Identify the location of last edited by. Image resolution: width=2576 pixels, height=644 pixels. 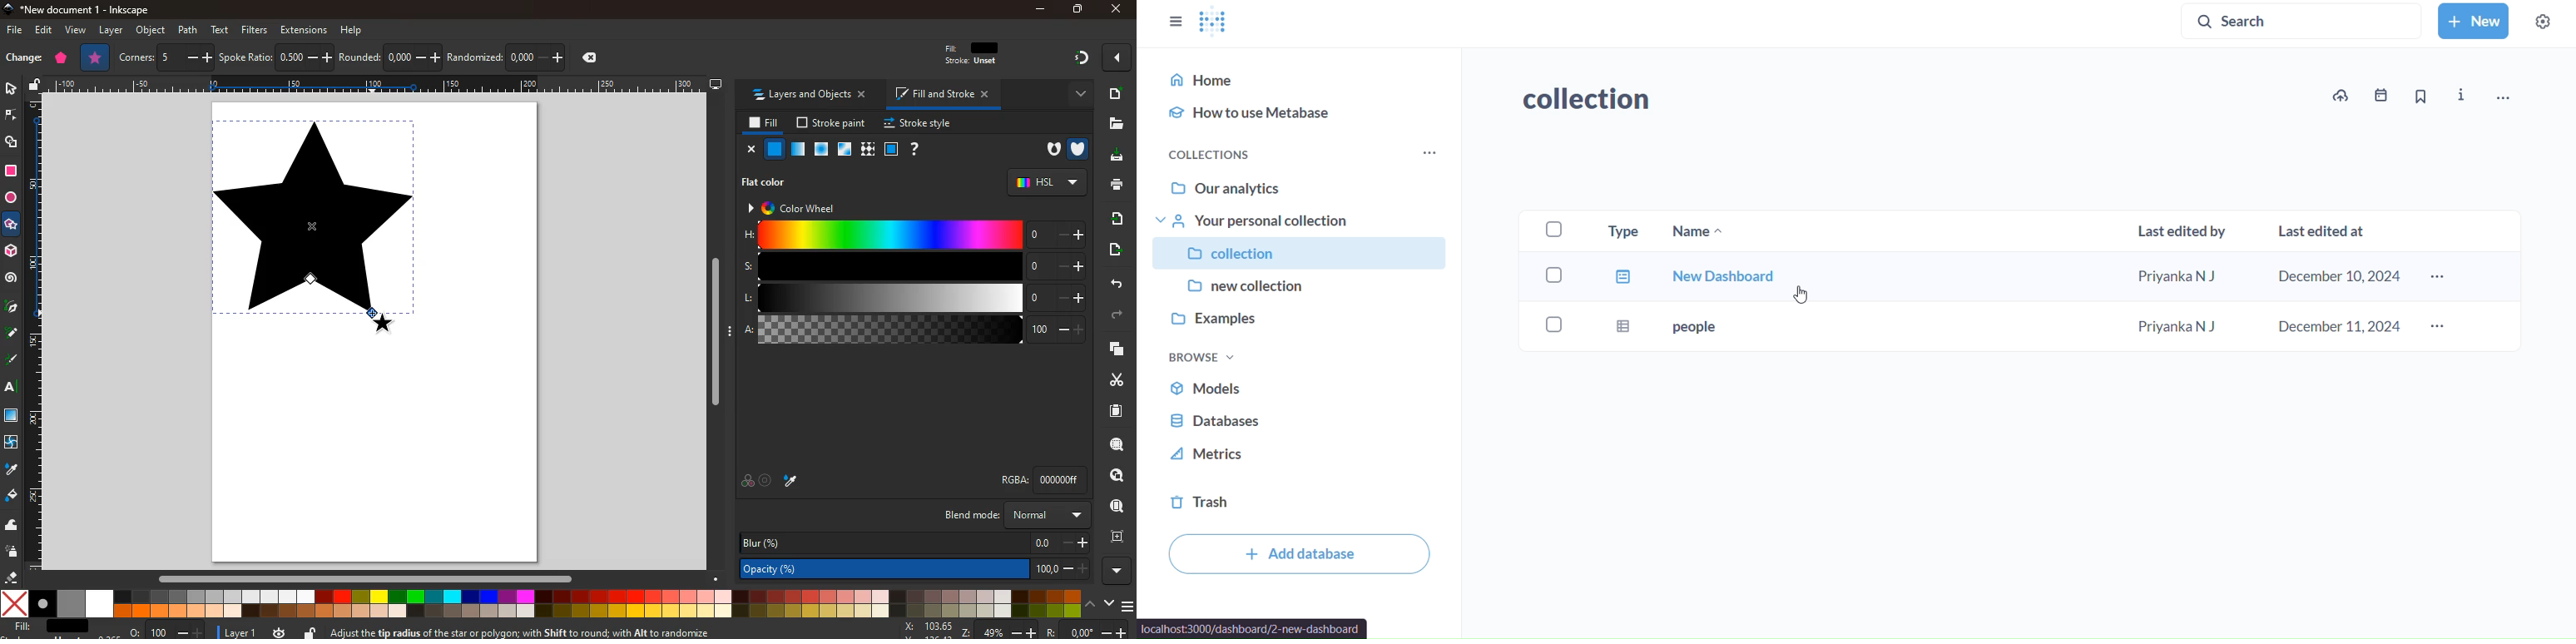
(2185, 231).